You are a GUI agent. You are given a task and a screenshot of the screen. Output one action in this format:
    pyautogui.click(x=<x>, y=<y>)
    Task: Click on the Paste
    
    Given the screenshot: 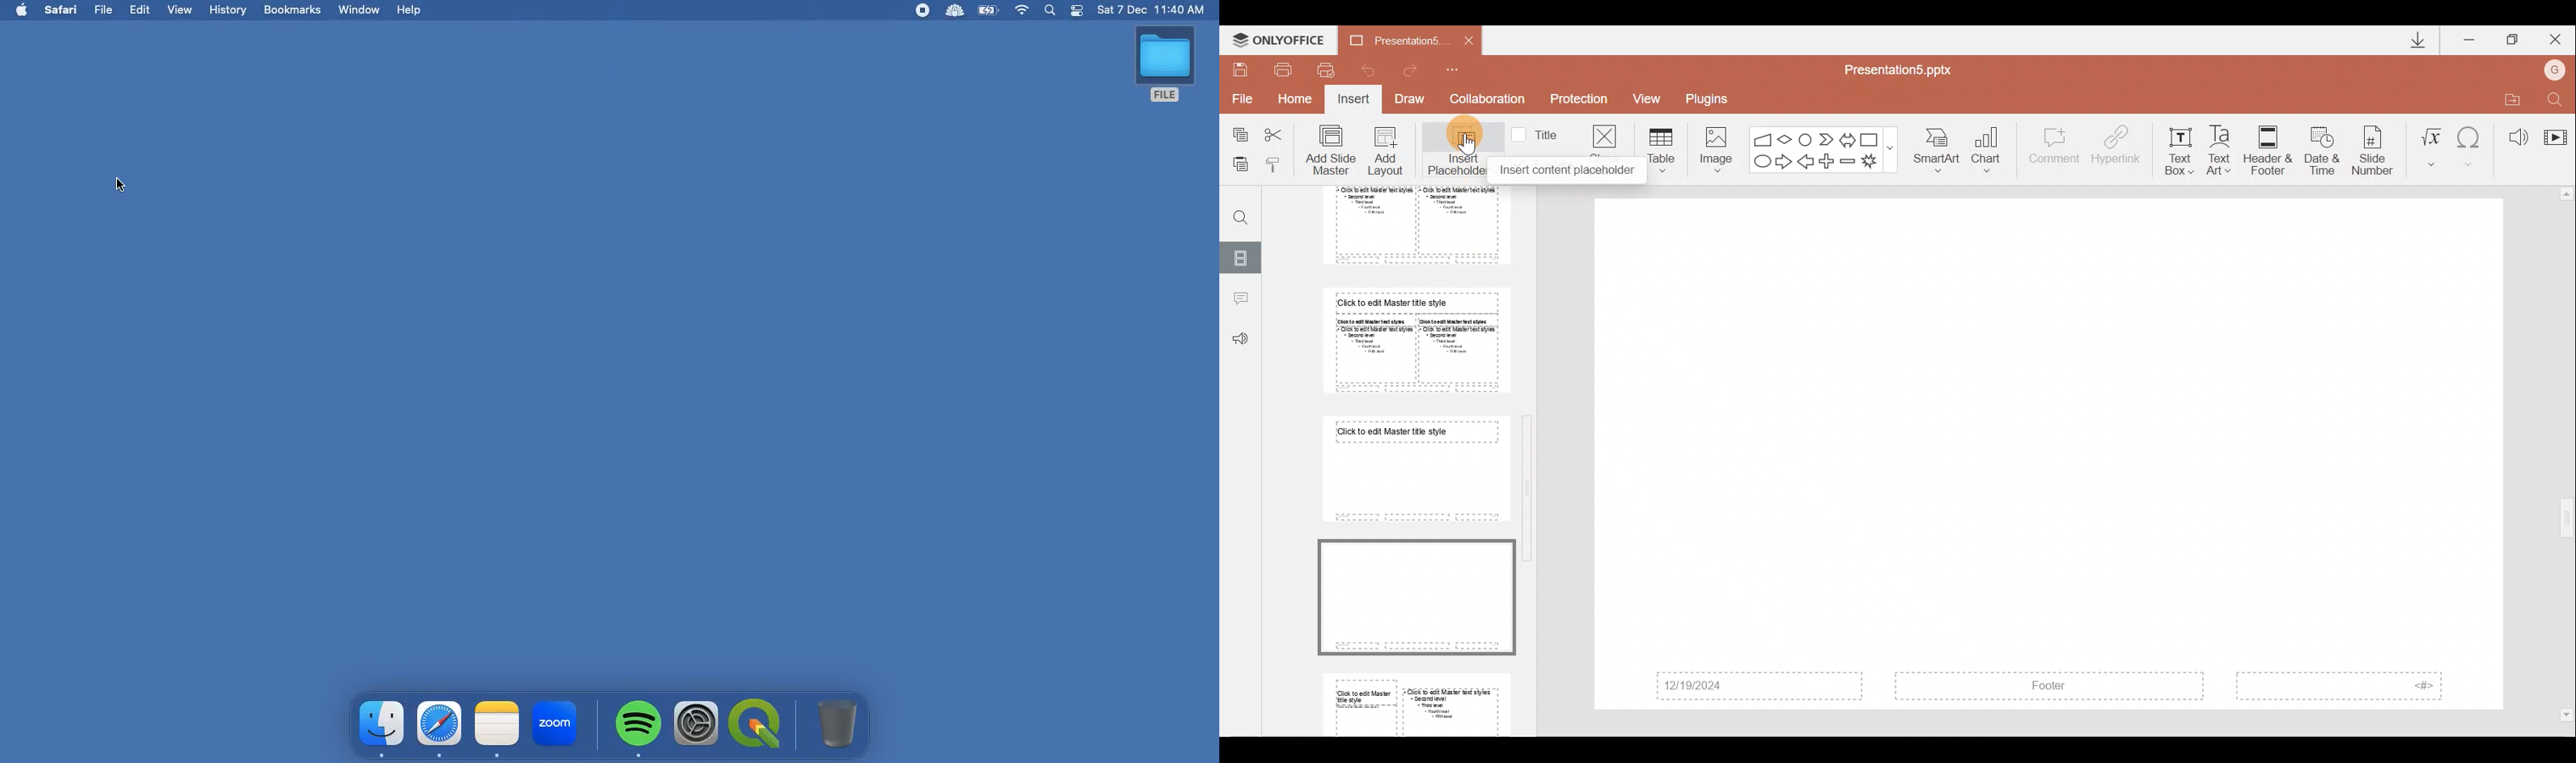 What is the action you would take?
    pyautogui.click(x=1240, y=166)
    